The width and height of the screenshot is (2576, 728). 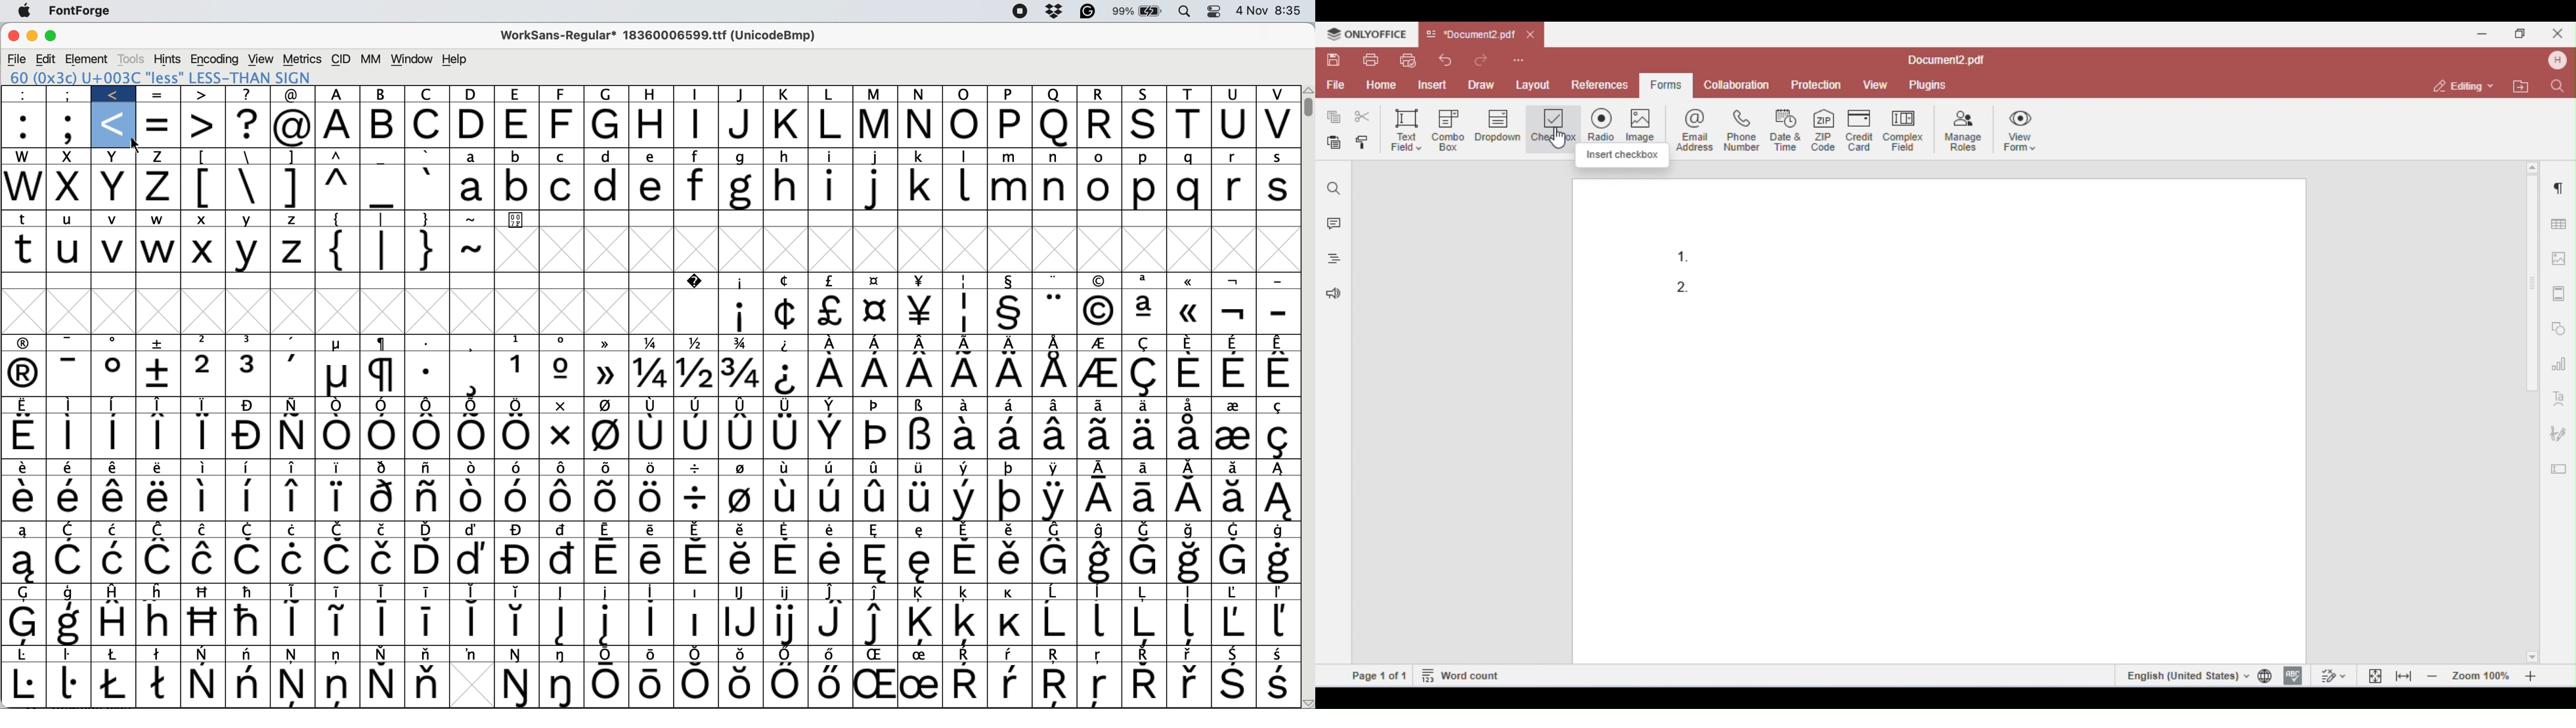 What do you see at coordinates (386, 219) in the screenshot?
I see `|` at bounding box center [386, 219].